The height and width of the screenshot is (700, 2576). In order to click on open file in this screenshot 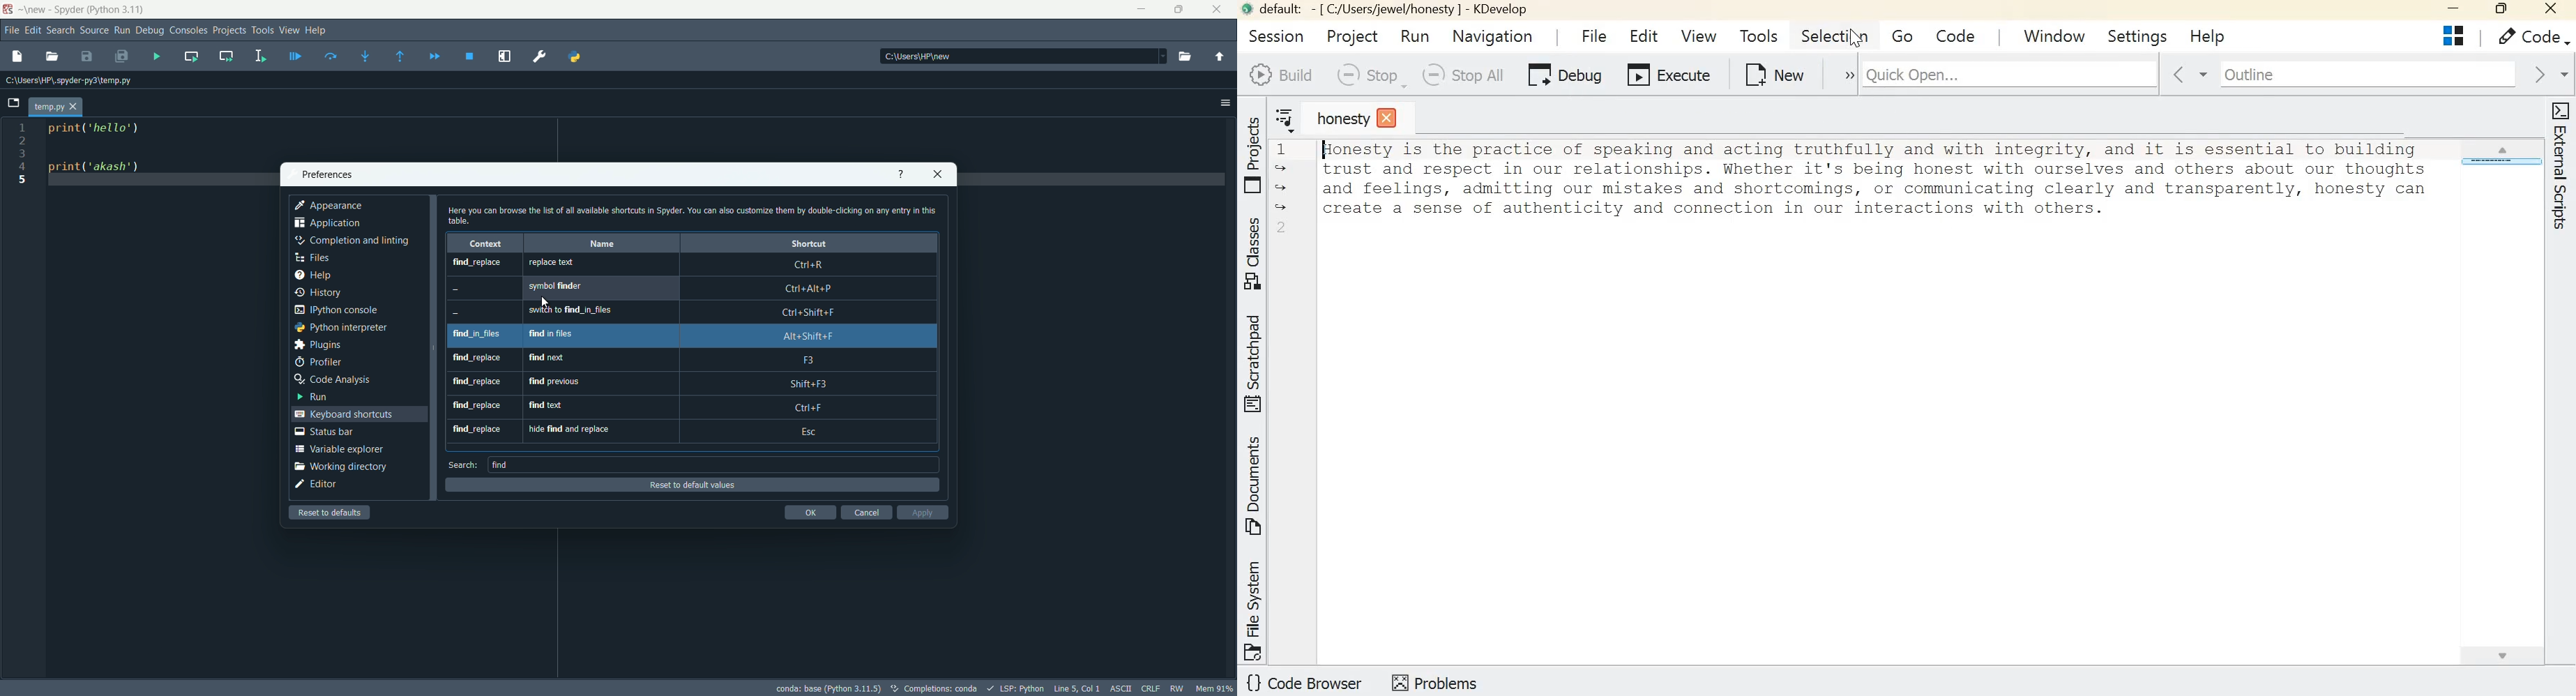, I will do `click(53, 57)`.